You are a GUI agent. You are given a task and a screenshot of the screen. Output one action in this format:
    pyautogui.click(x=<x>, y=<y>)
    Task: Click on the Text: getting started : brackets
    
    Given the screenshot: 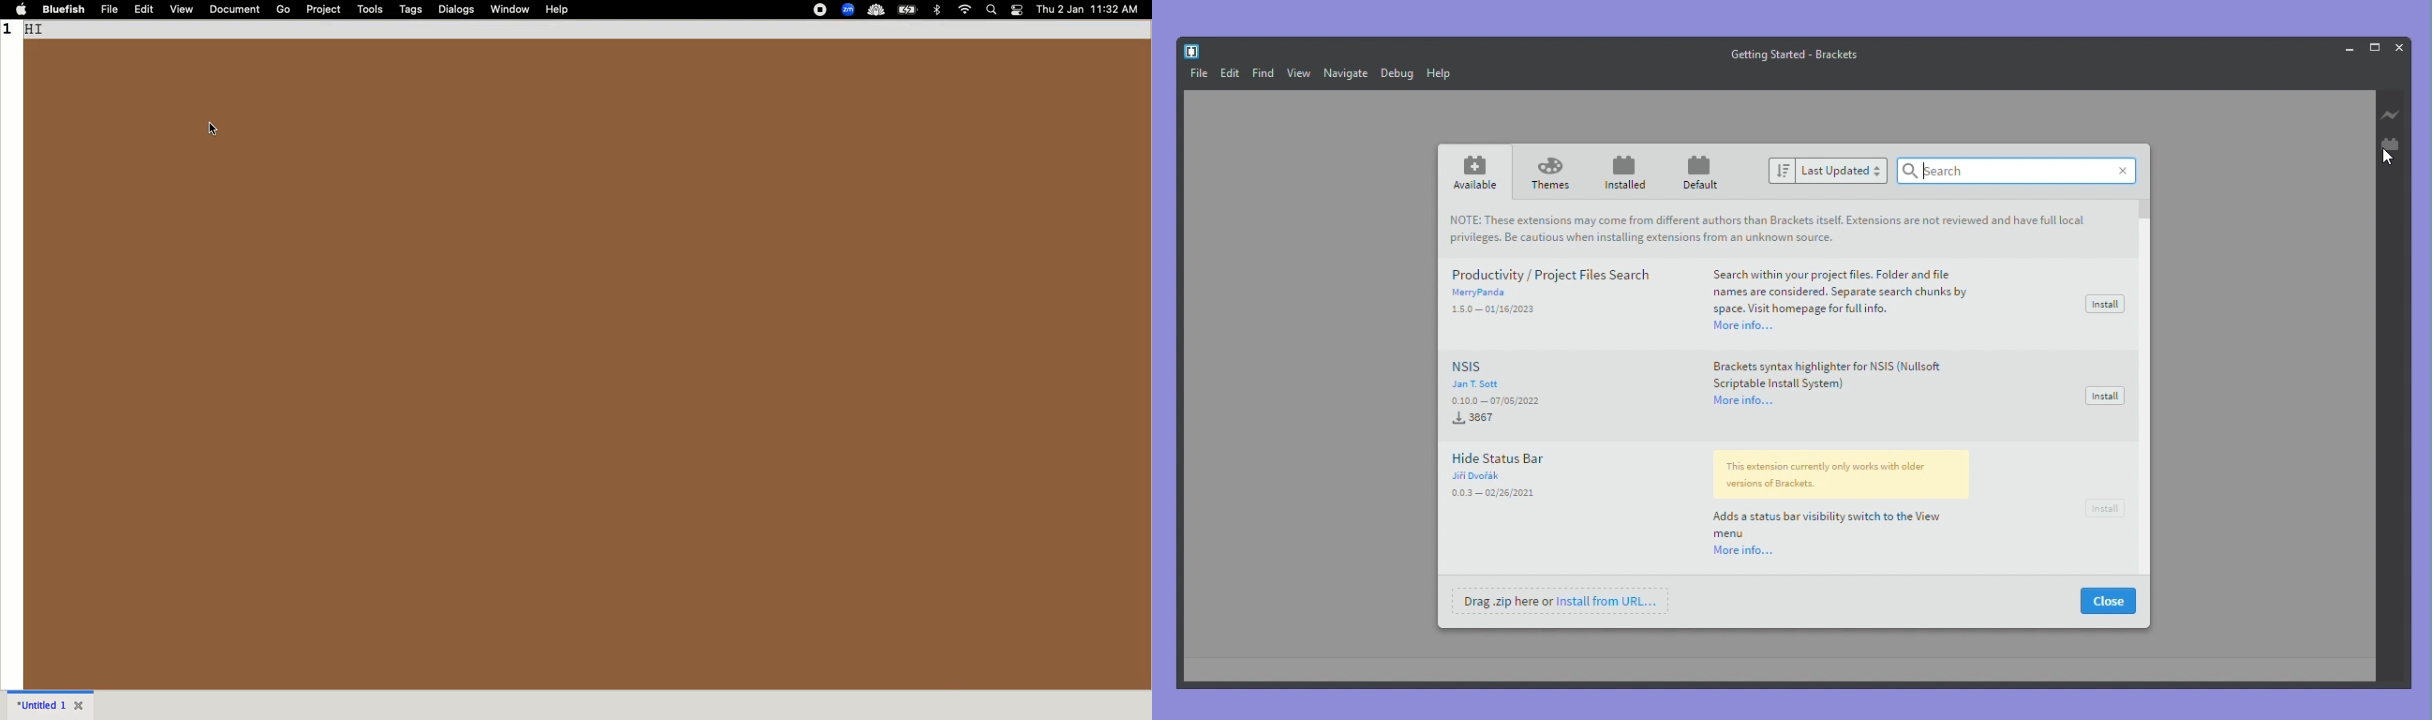 What is the action you would take?
    pyautogui.click(x=1795, y=53)
    